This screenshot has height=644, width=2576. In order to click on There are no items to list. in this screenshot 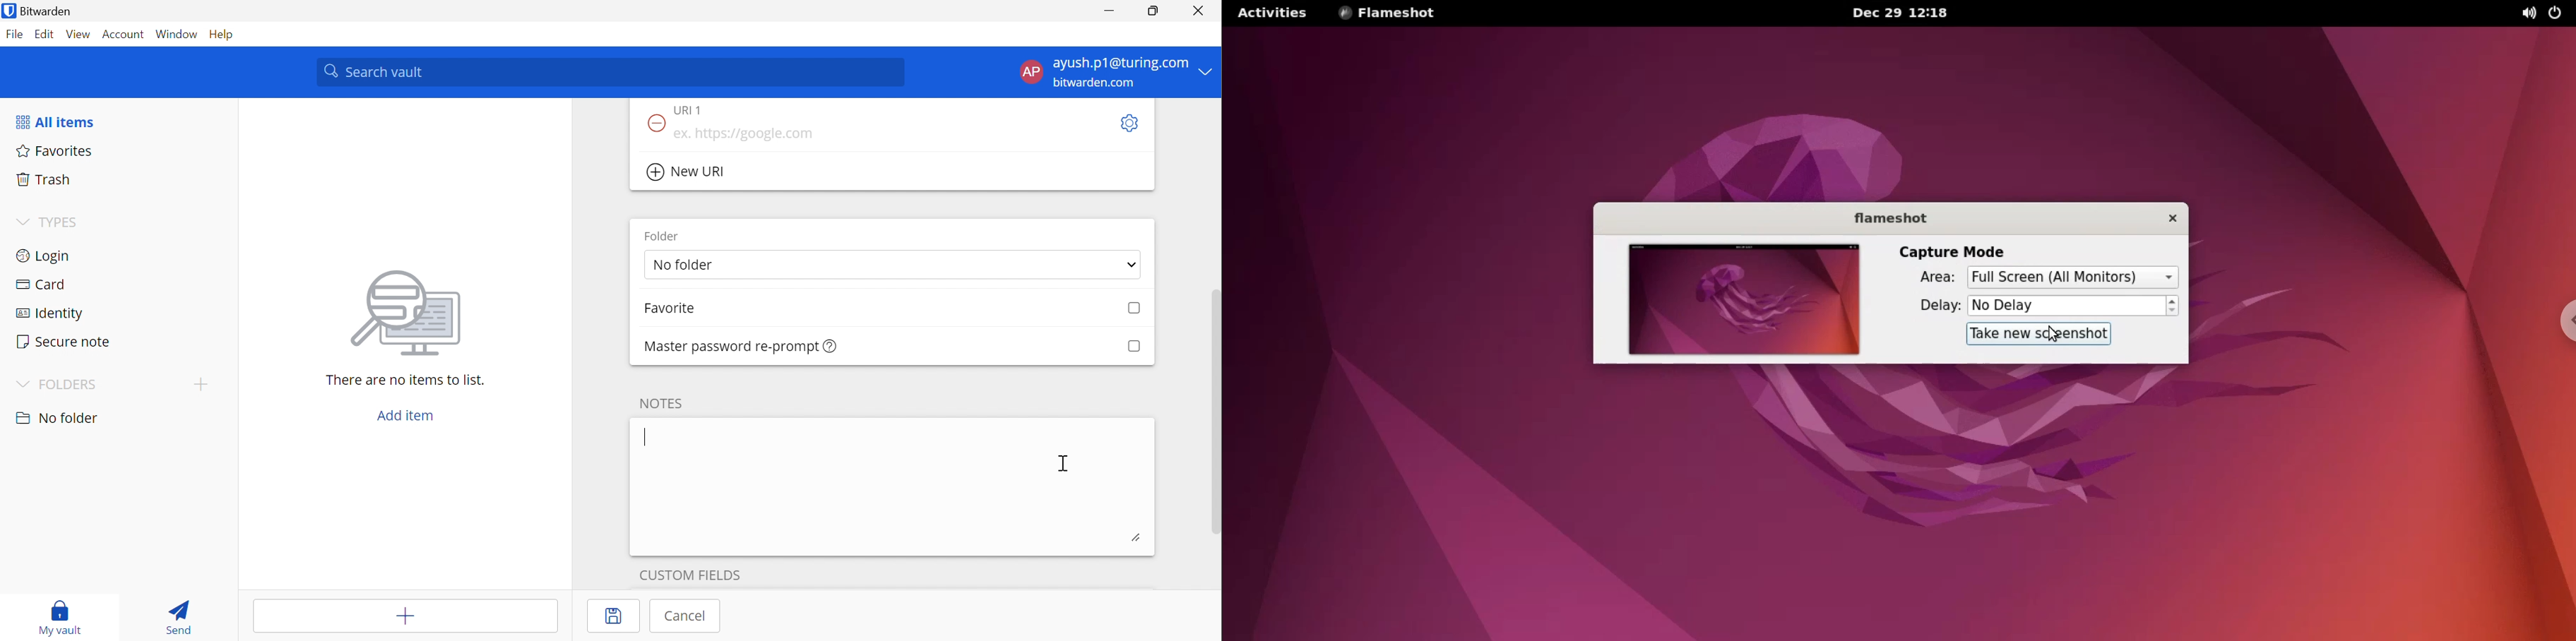, I will do `click(407, 379)`.